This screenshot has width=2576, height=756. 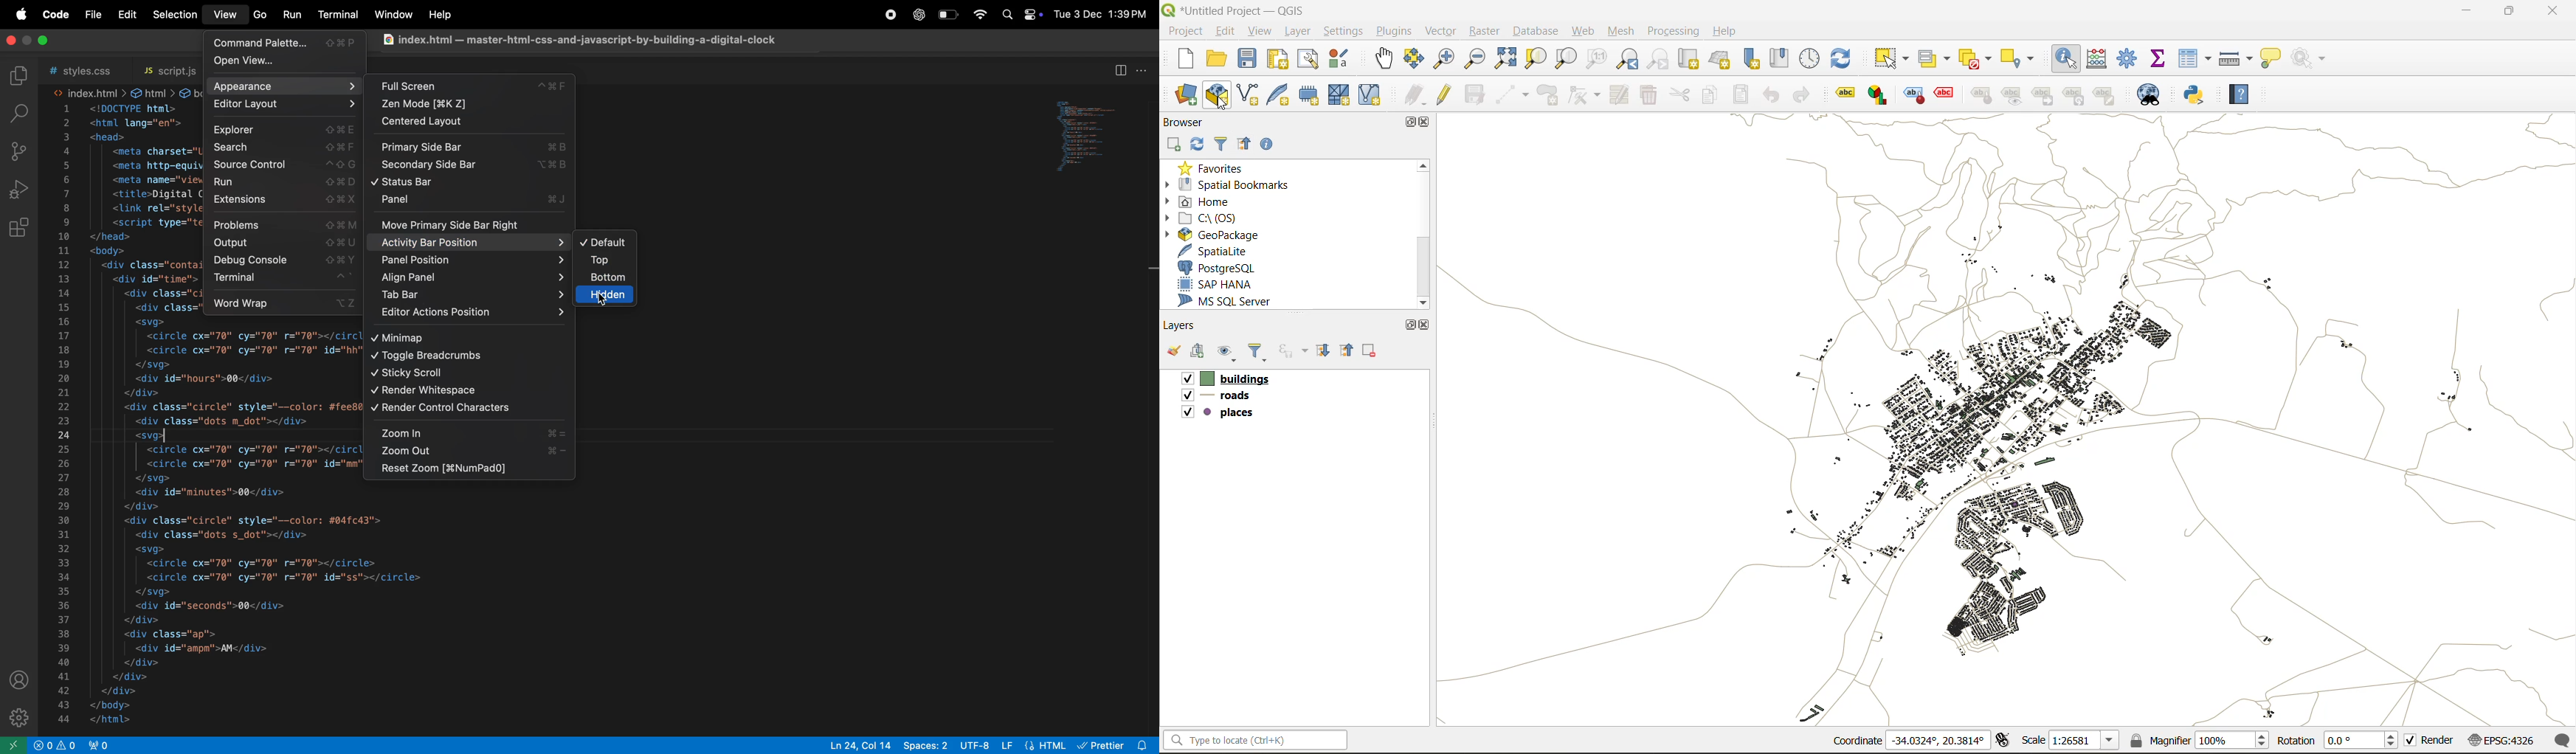 What do you see at coordinates (15, 745) in the screenshot?
I see `open remote window` at bounding box center [15, 745].